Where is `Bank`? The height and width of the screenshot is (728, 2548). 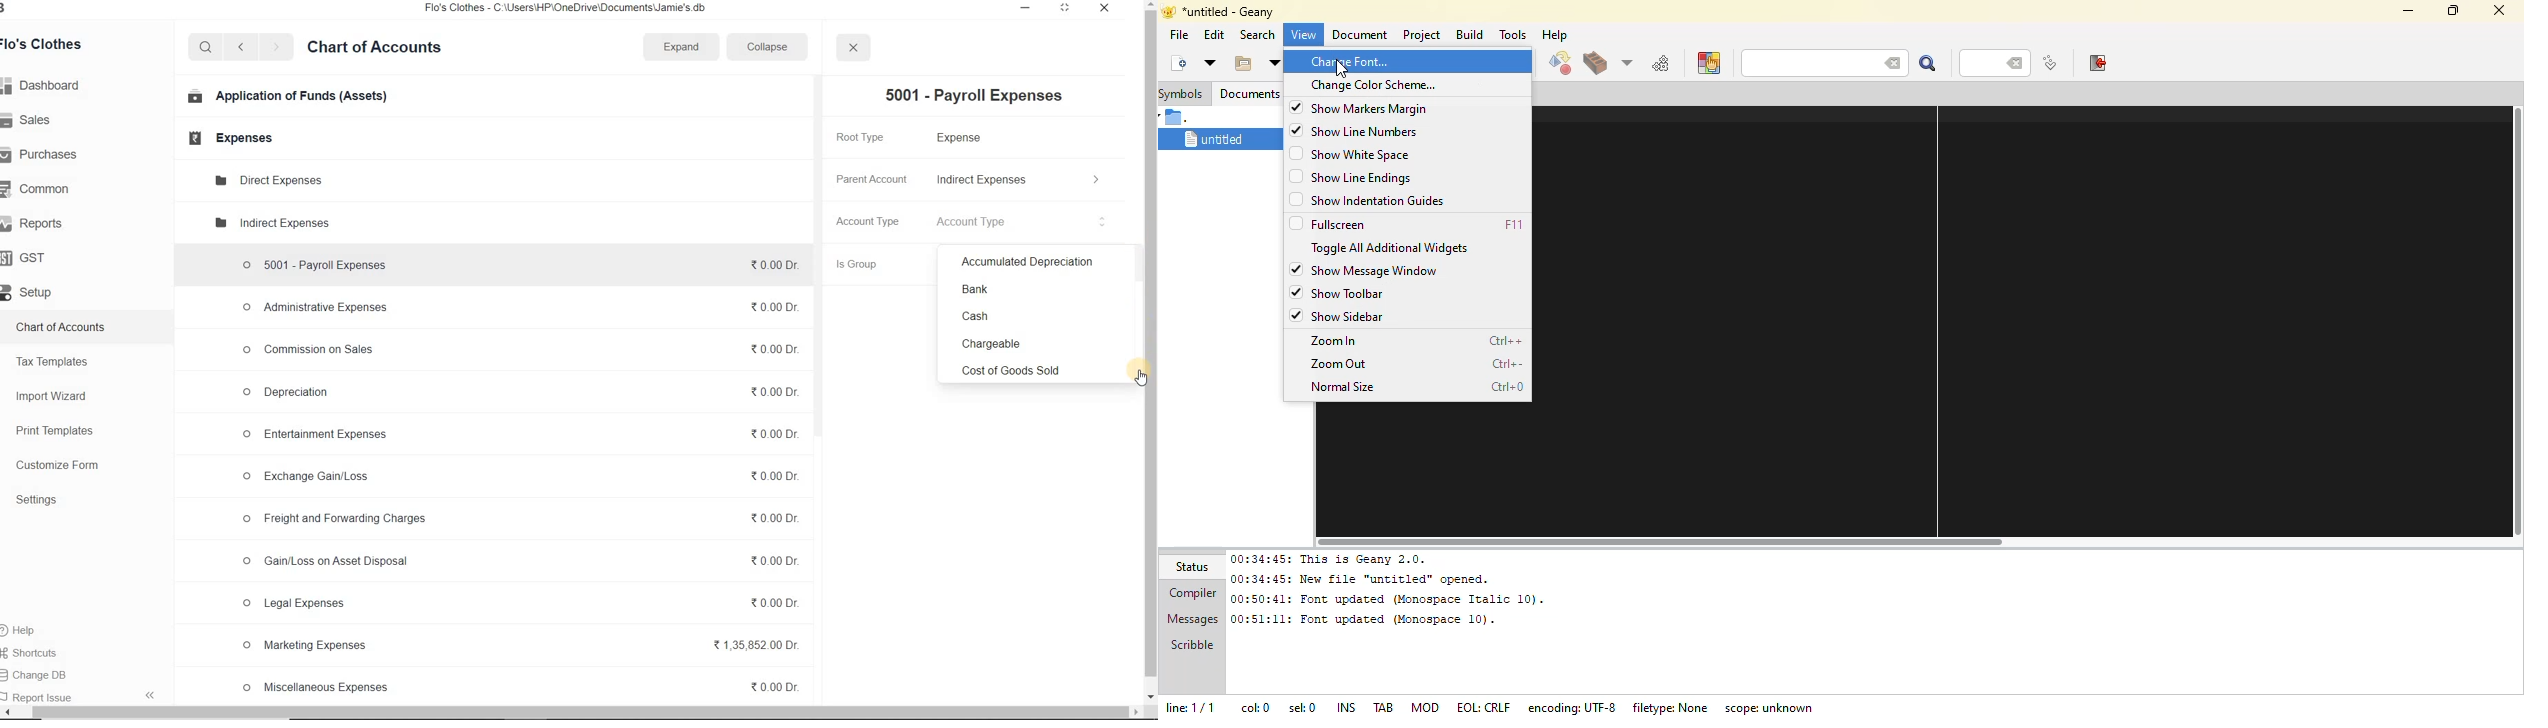
Bank is located at coordinates (1028, 289).